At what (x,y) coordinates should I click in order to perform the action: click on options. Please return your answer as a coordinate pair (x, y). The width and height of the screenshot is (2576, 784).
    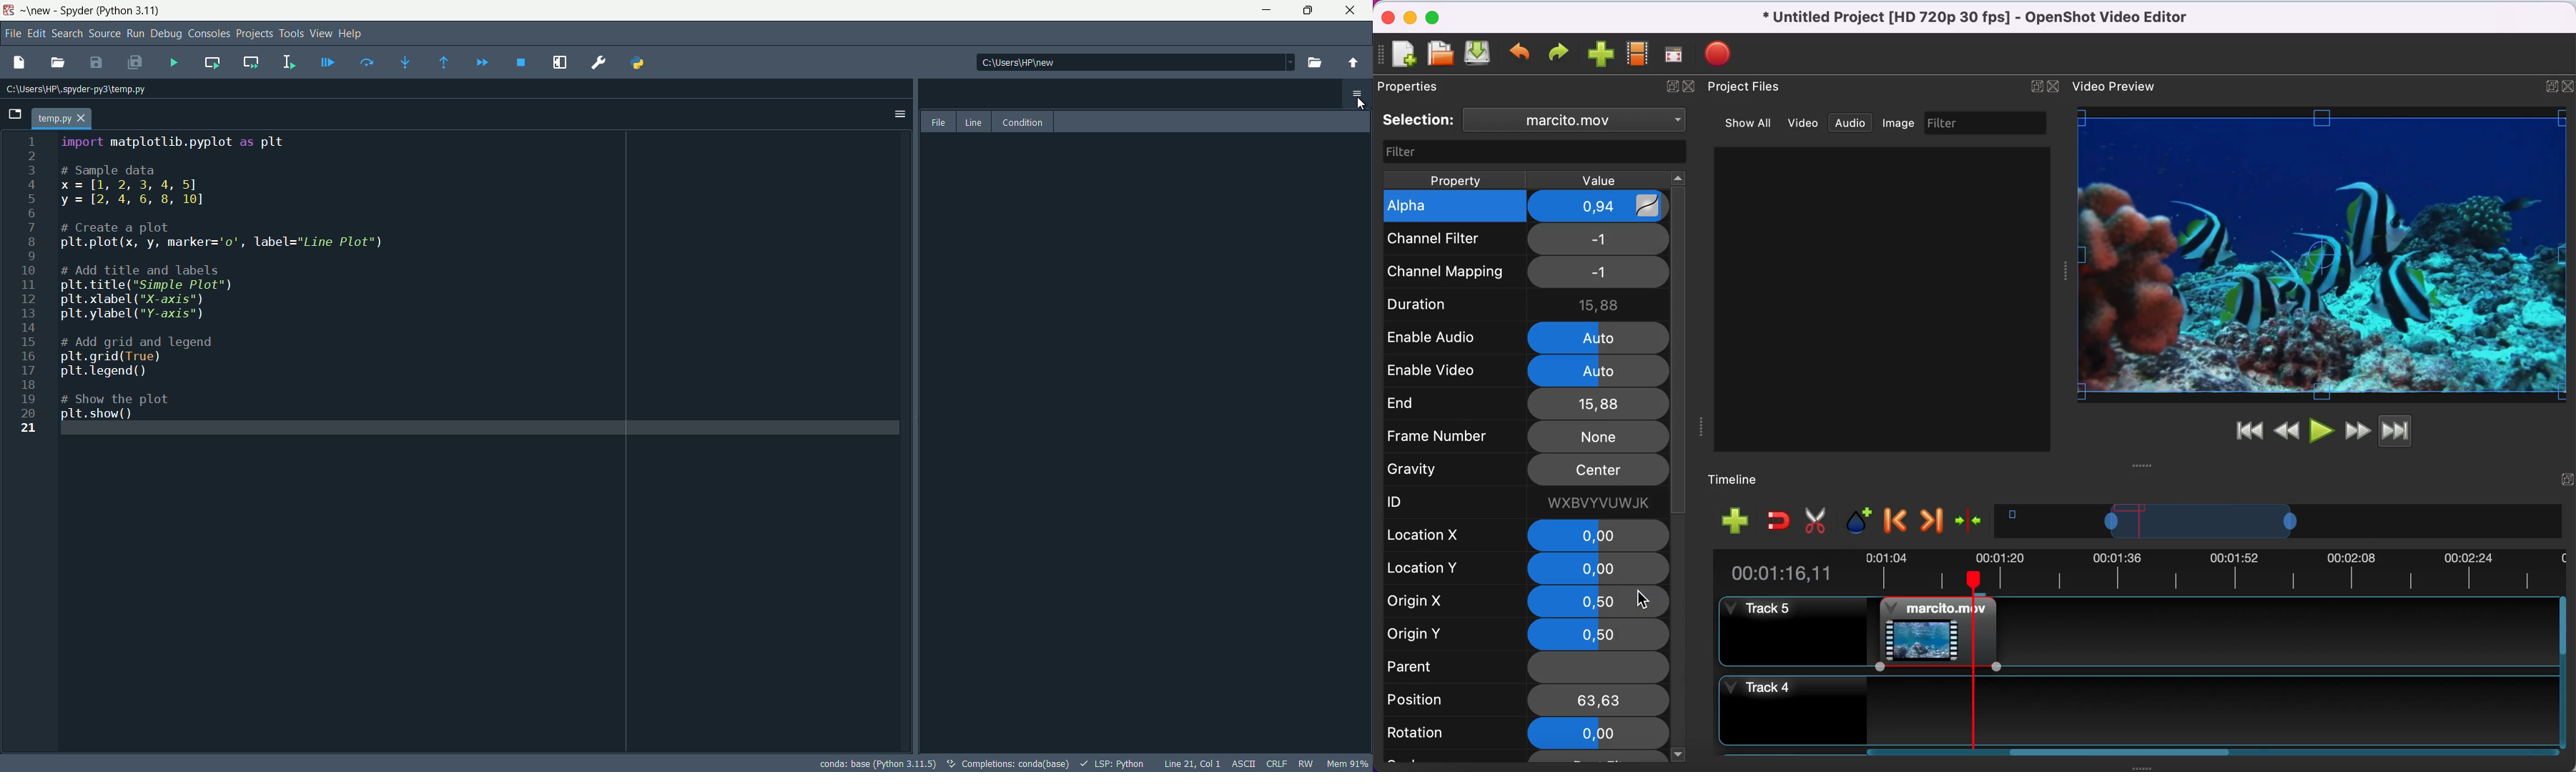
    Looking at the image, I should click on (898, 112).